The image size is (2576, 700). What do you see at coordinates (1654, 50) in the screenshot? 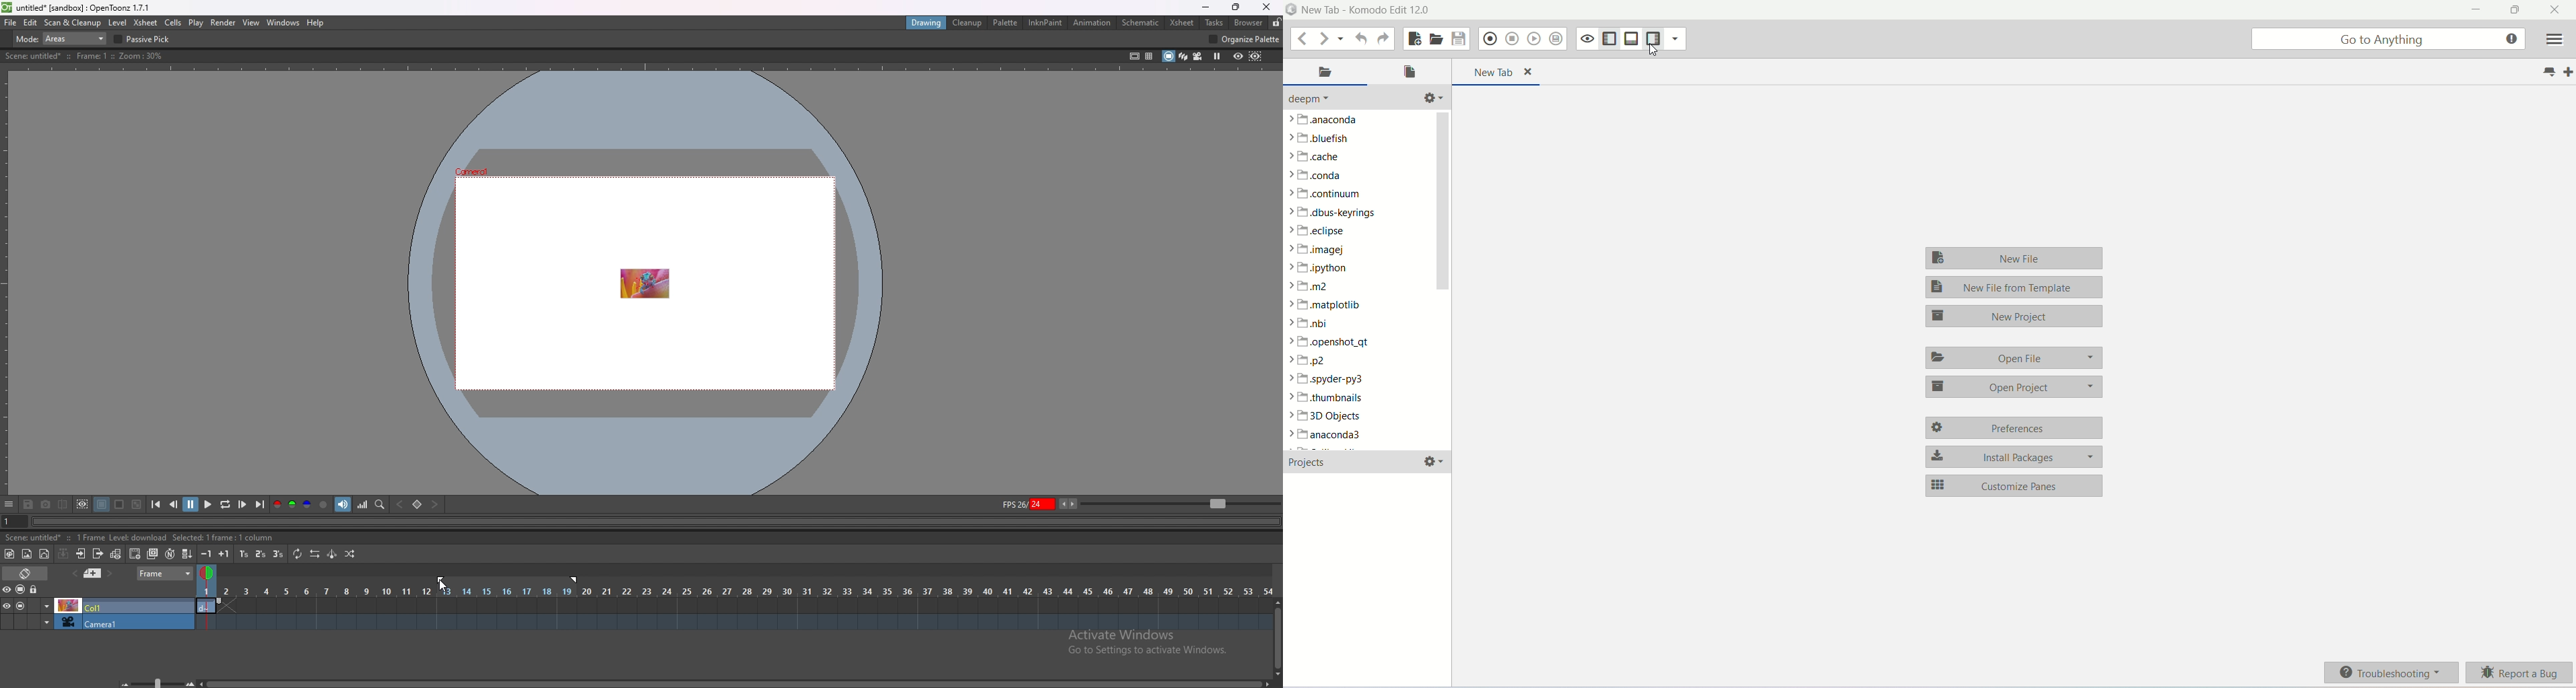
I see `cursor` at bounding box center [1654, 50].